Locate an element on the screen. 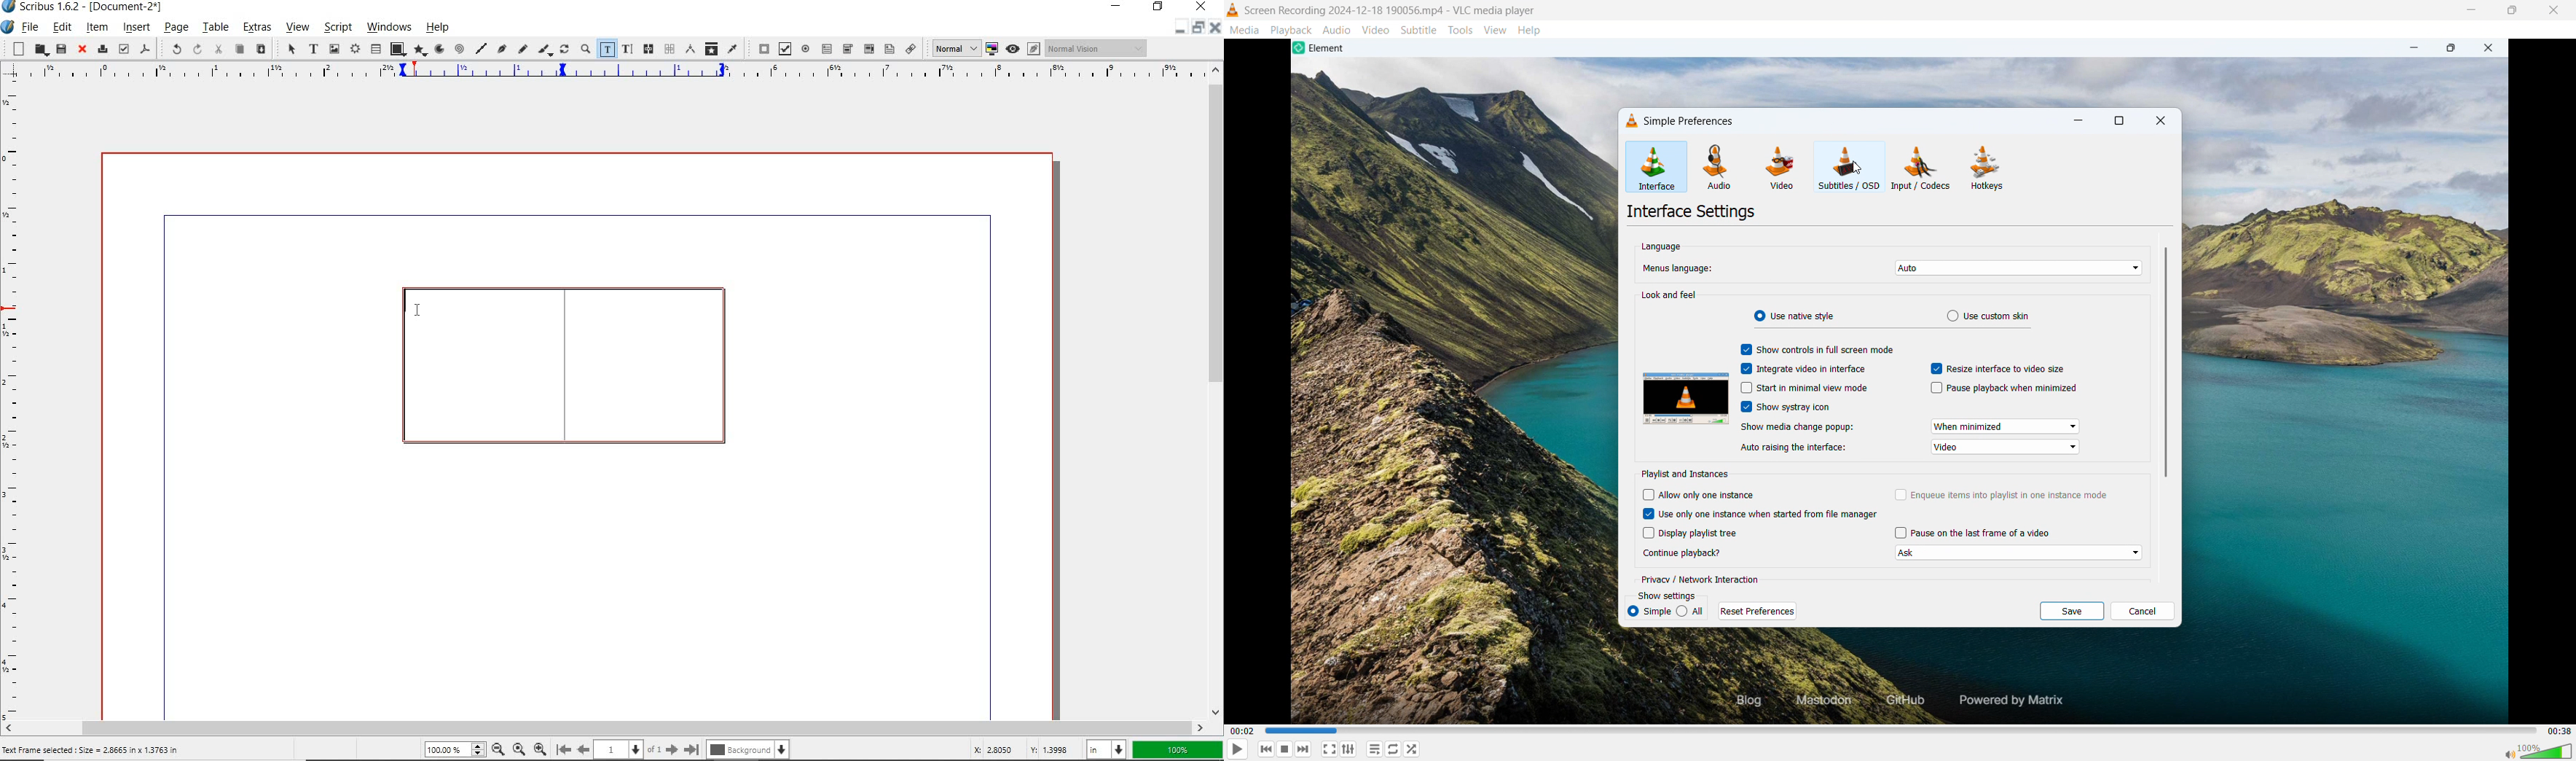  playback is located at coordinates (1291, 30).